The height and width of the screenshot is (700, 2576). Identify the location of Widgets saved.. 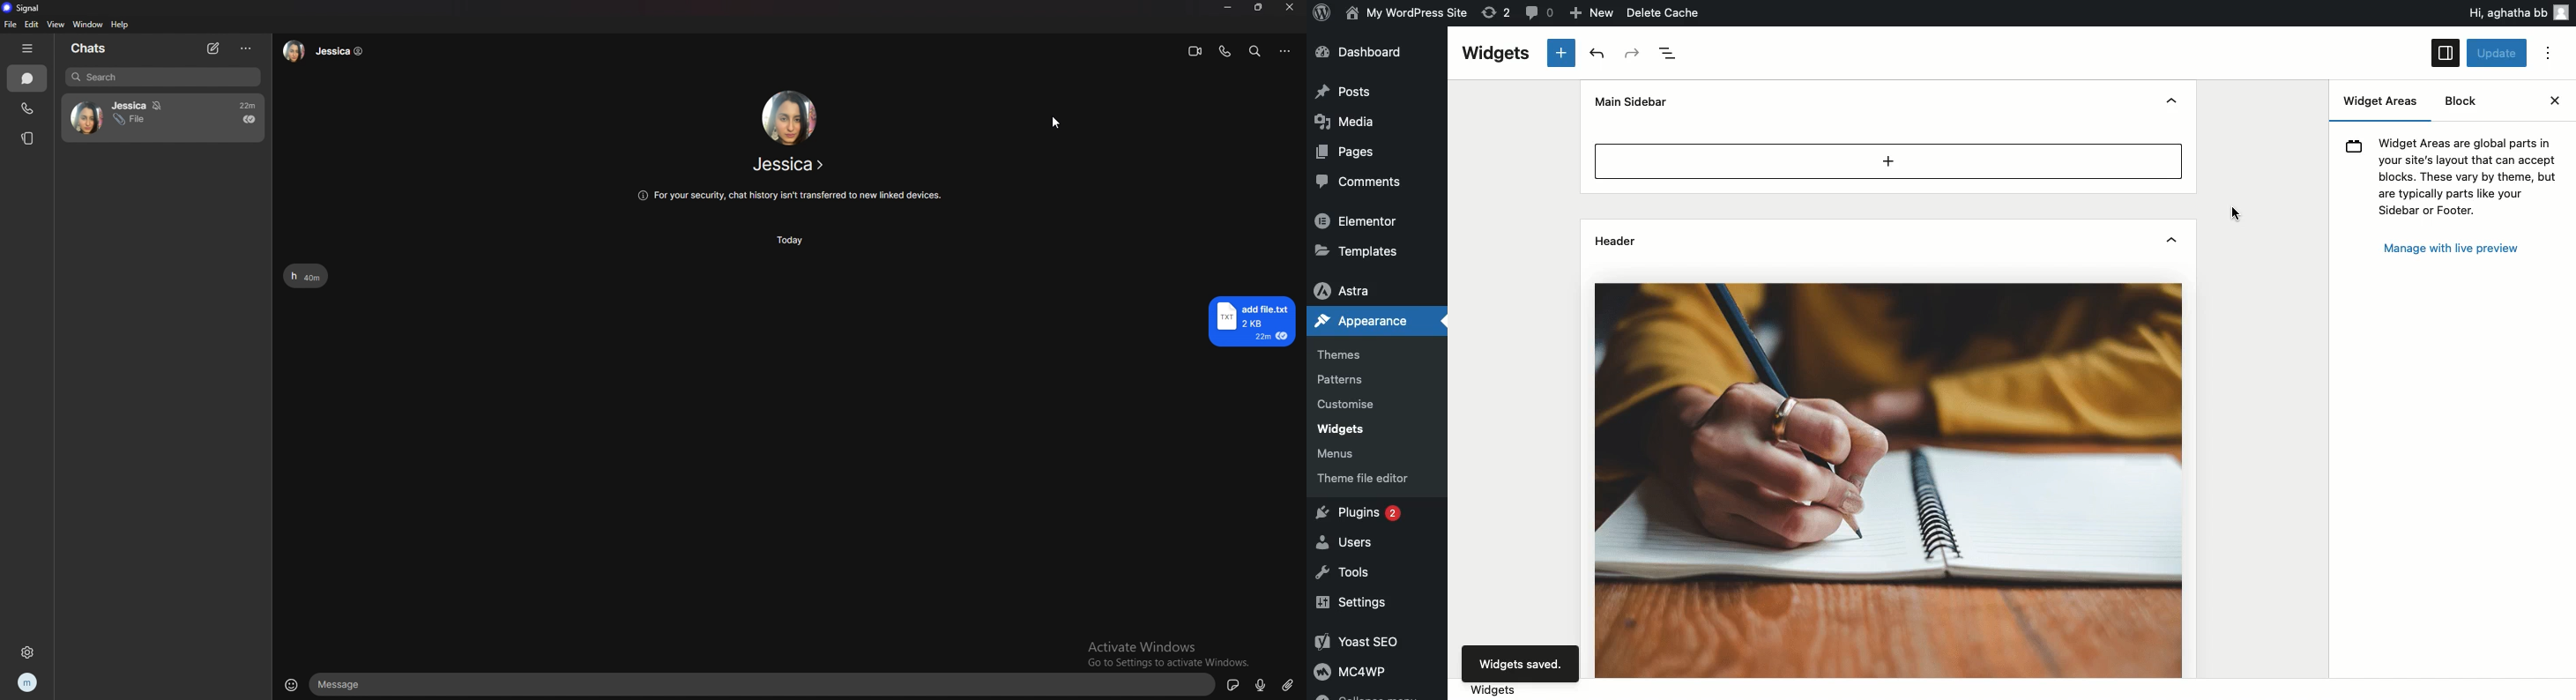
(1518, 666).